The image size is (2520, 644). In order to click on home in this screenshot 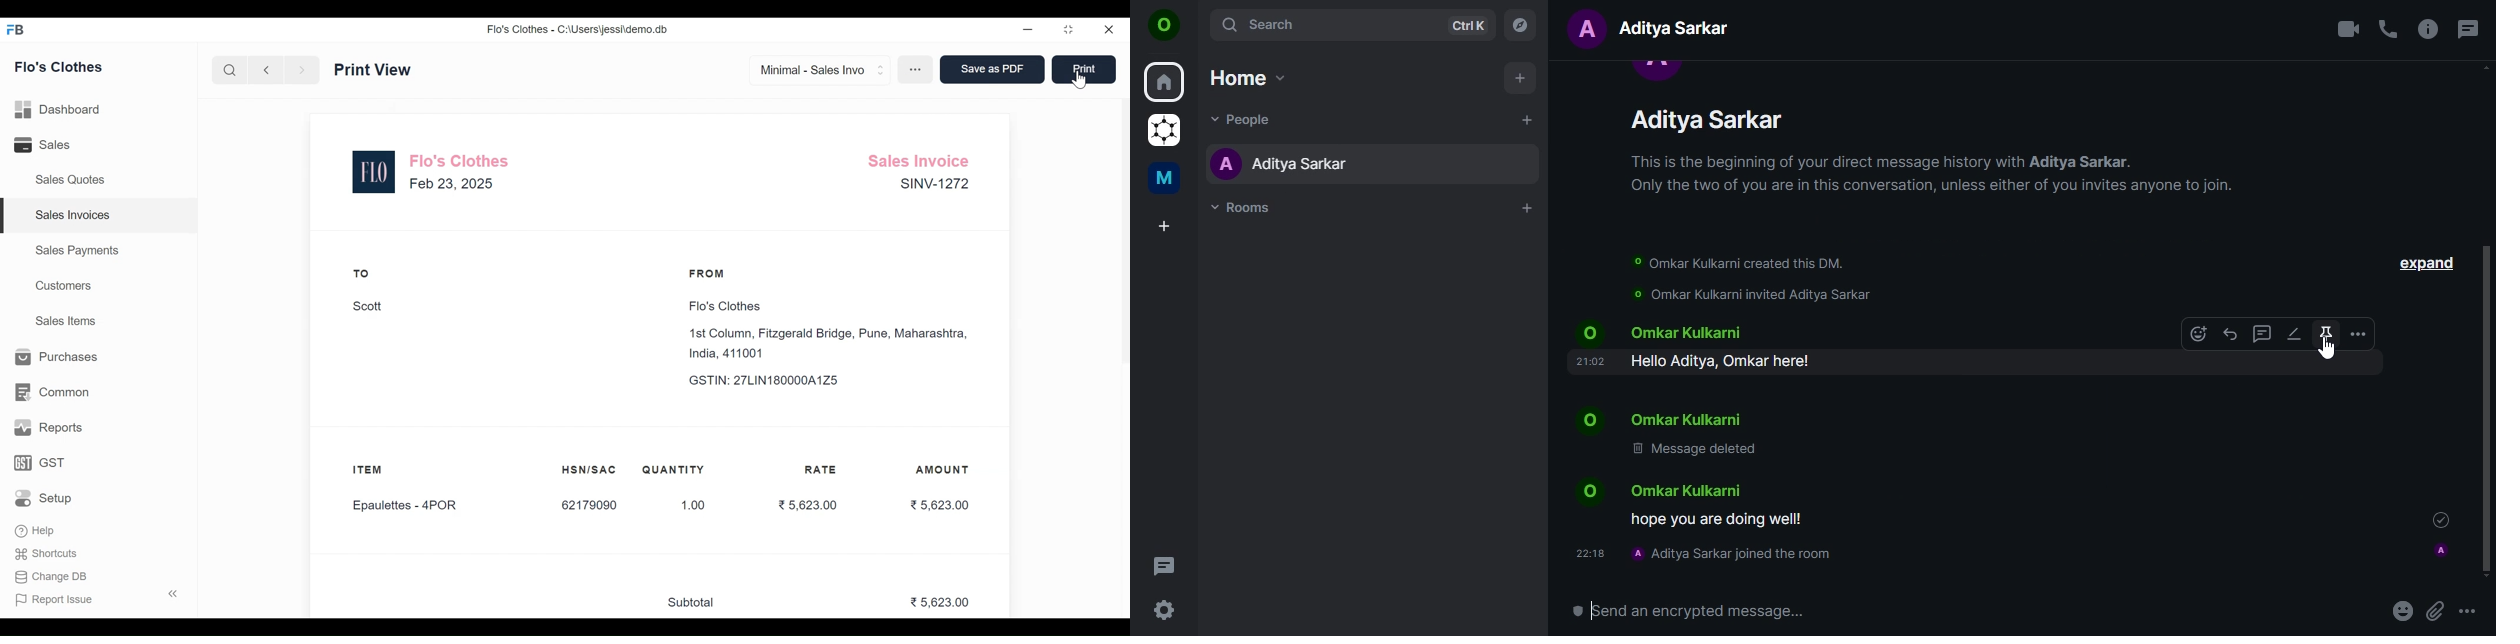, I will do `click(1250, 77)`.